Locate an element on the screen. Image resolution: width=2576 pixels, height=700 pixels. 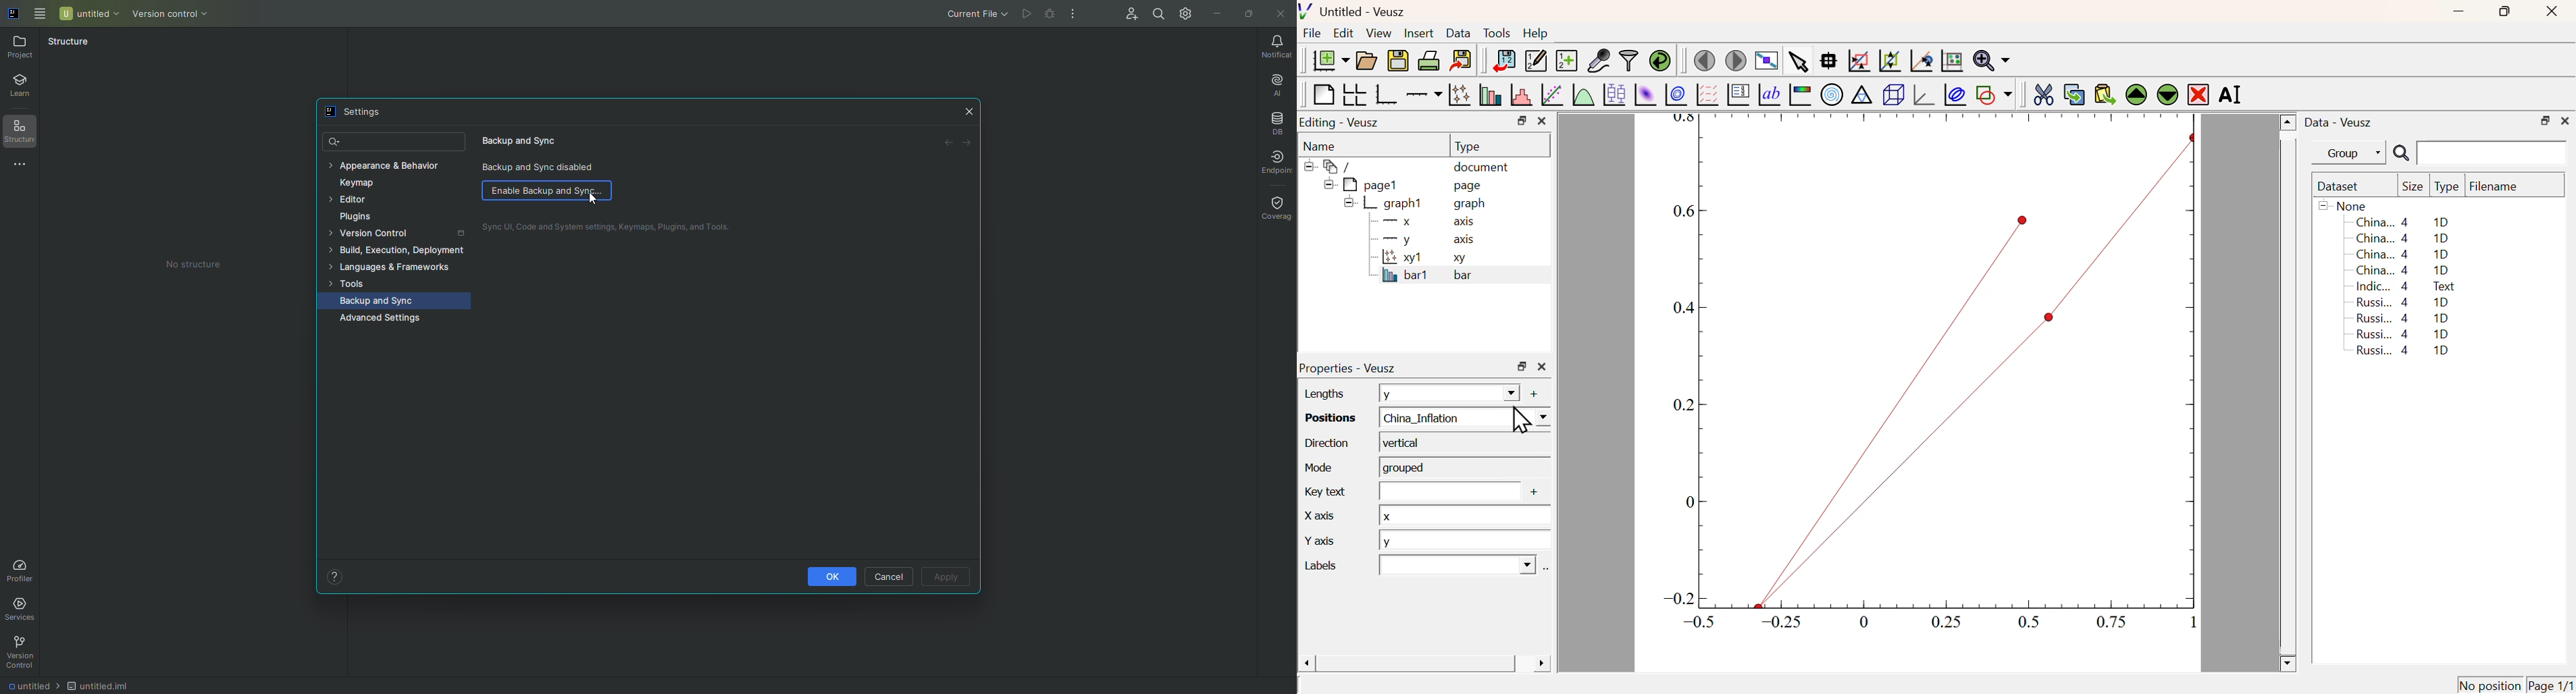
Filename is located at coordinates (2500, 187).